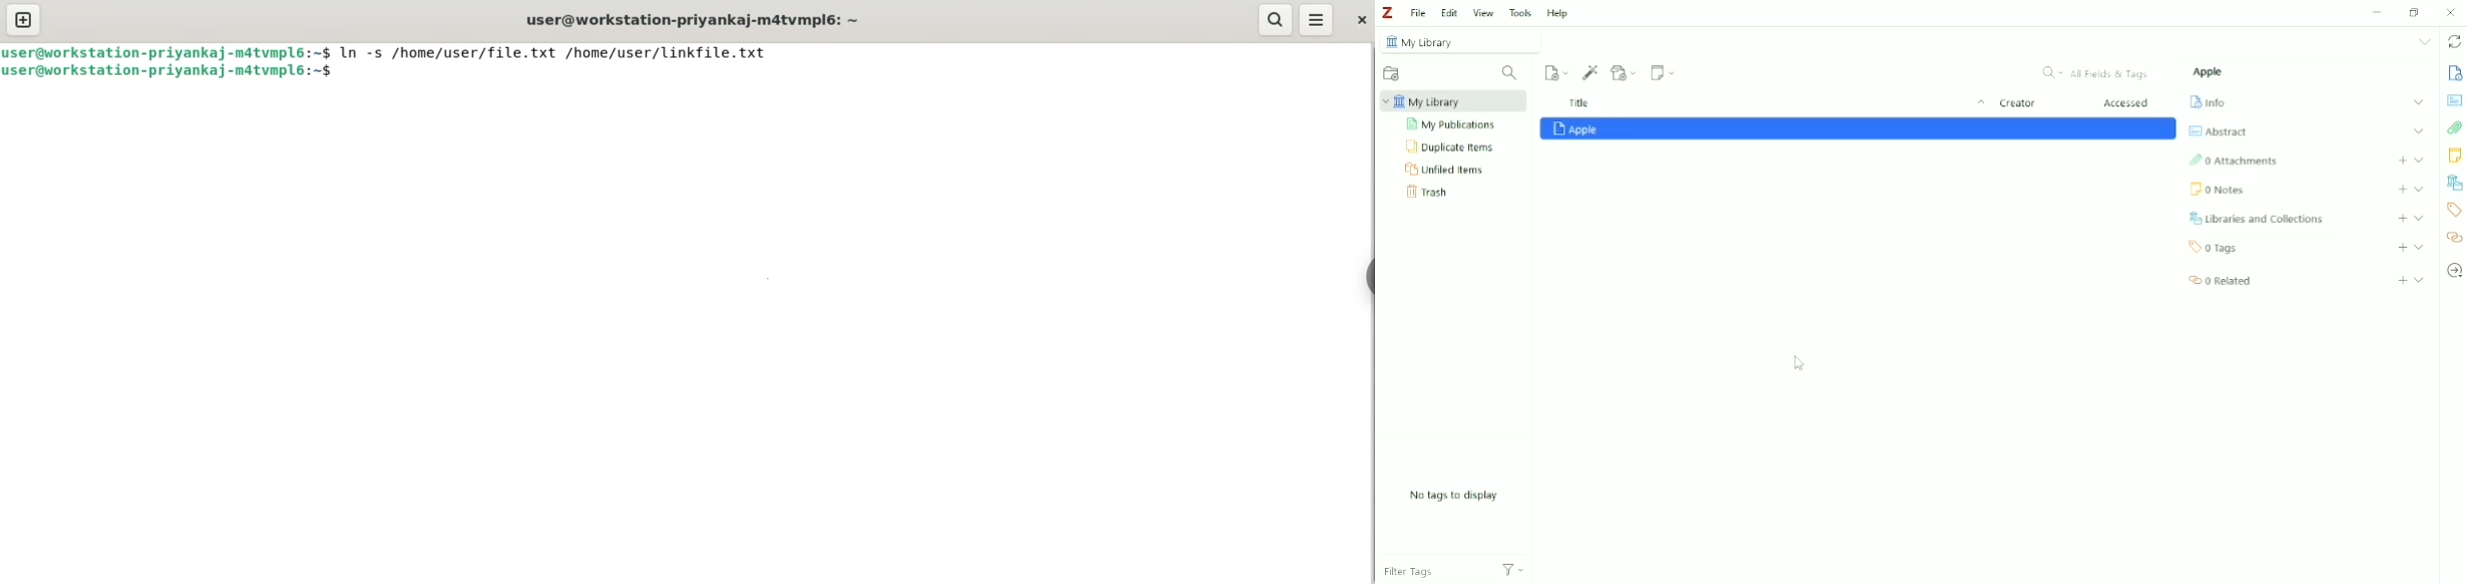  Describe the element at coordinates (1454, 125) in the screenshot. I see `My Publications` at that location.